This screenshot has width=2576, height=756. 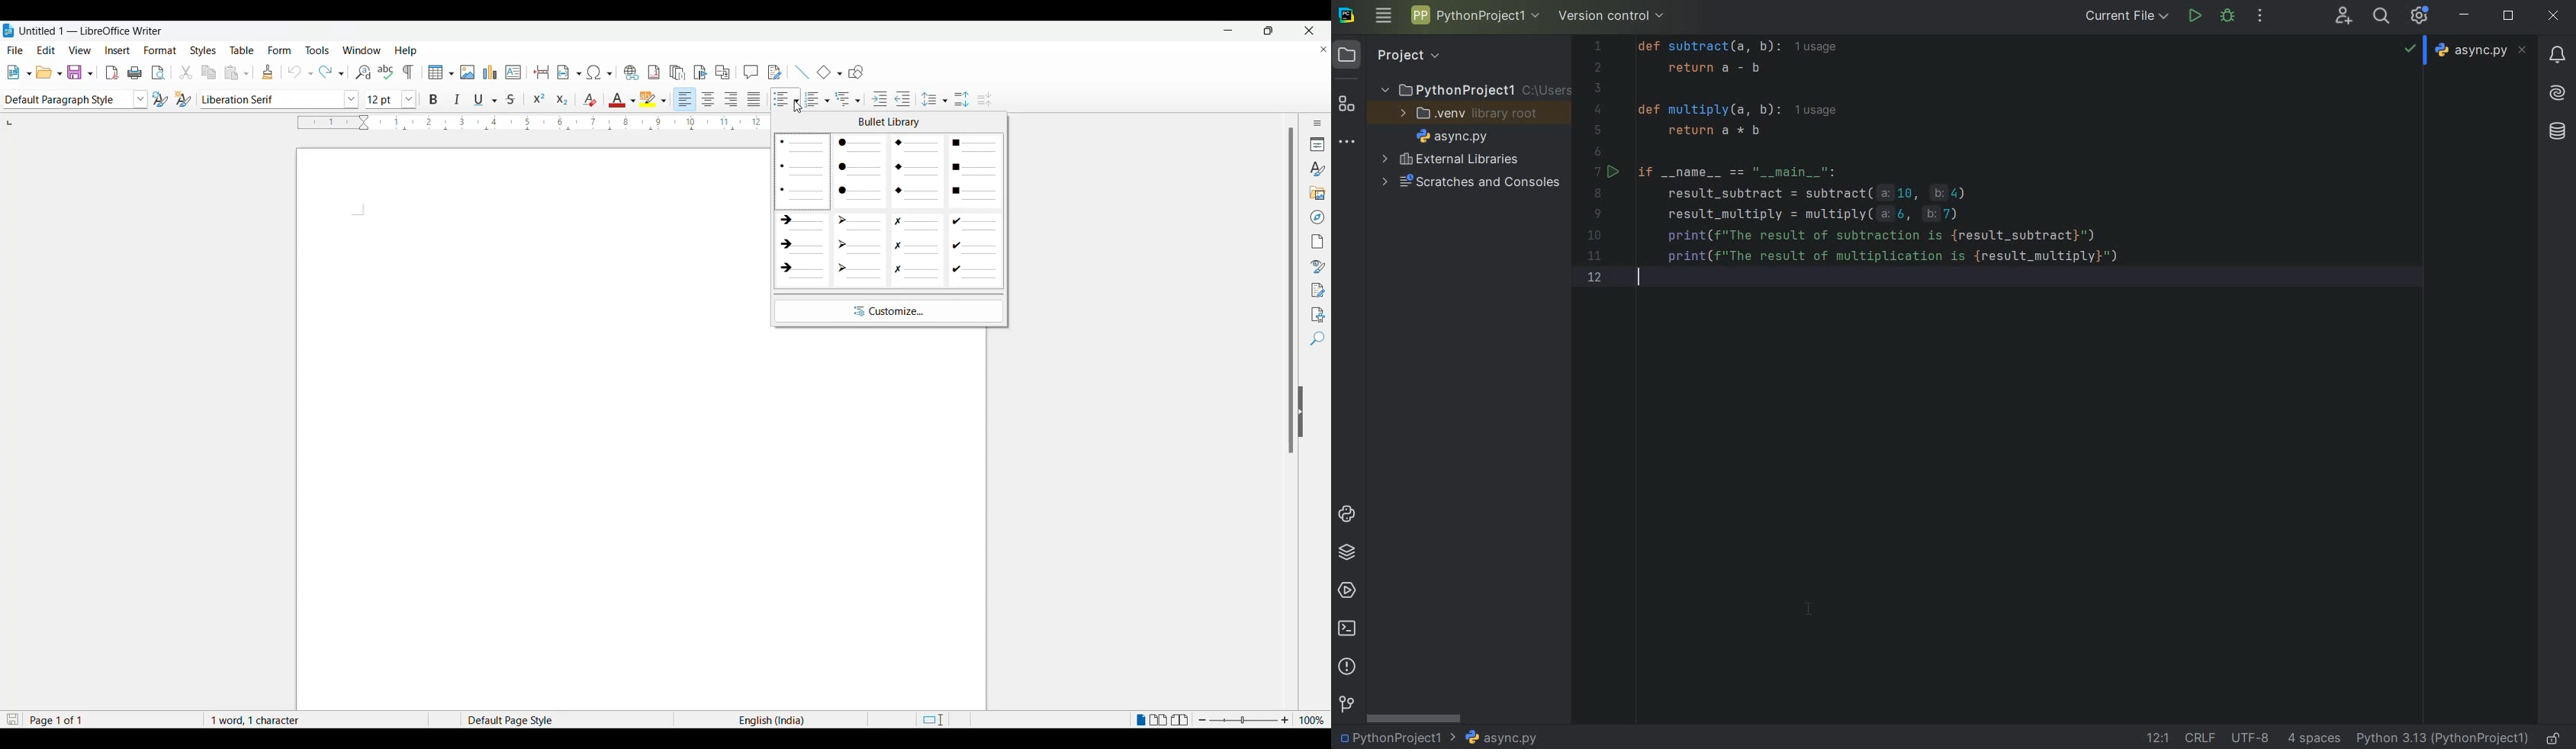 What do you see at coordinates (1612, 15) in the screenshot?
I see `version control` at bounding box center [1612, 15].